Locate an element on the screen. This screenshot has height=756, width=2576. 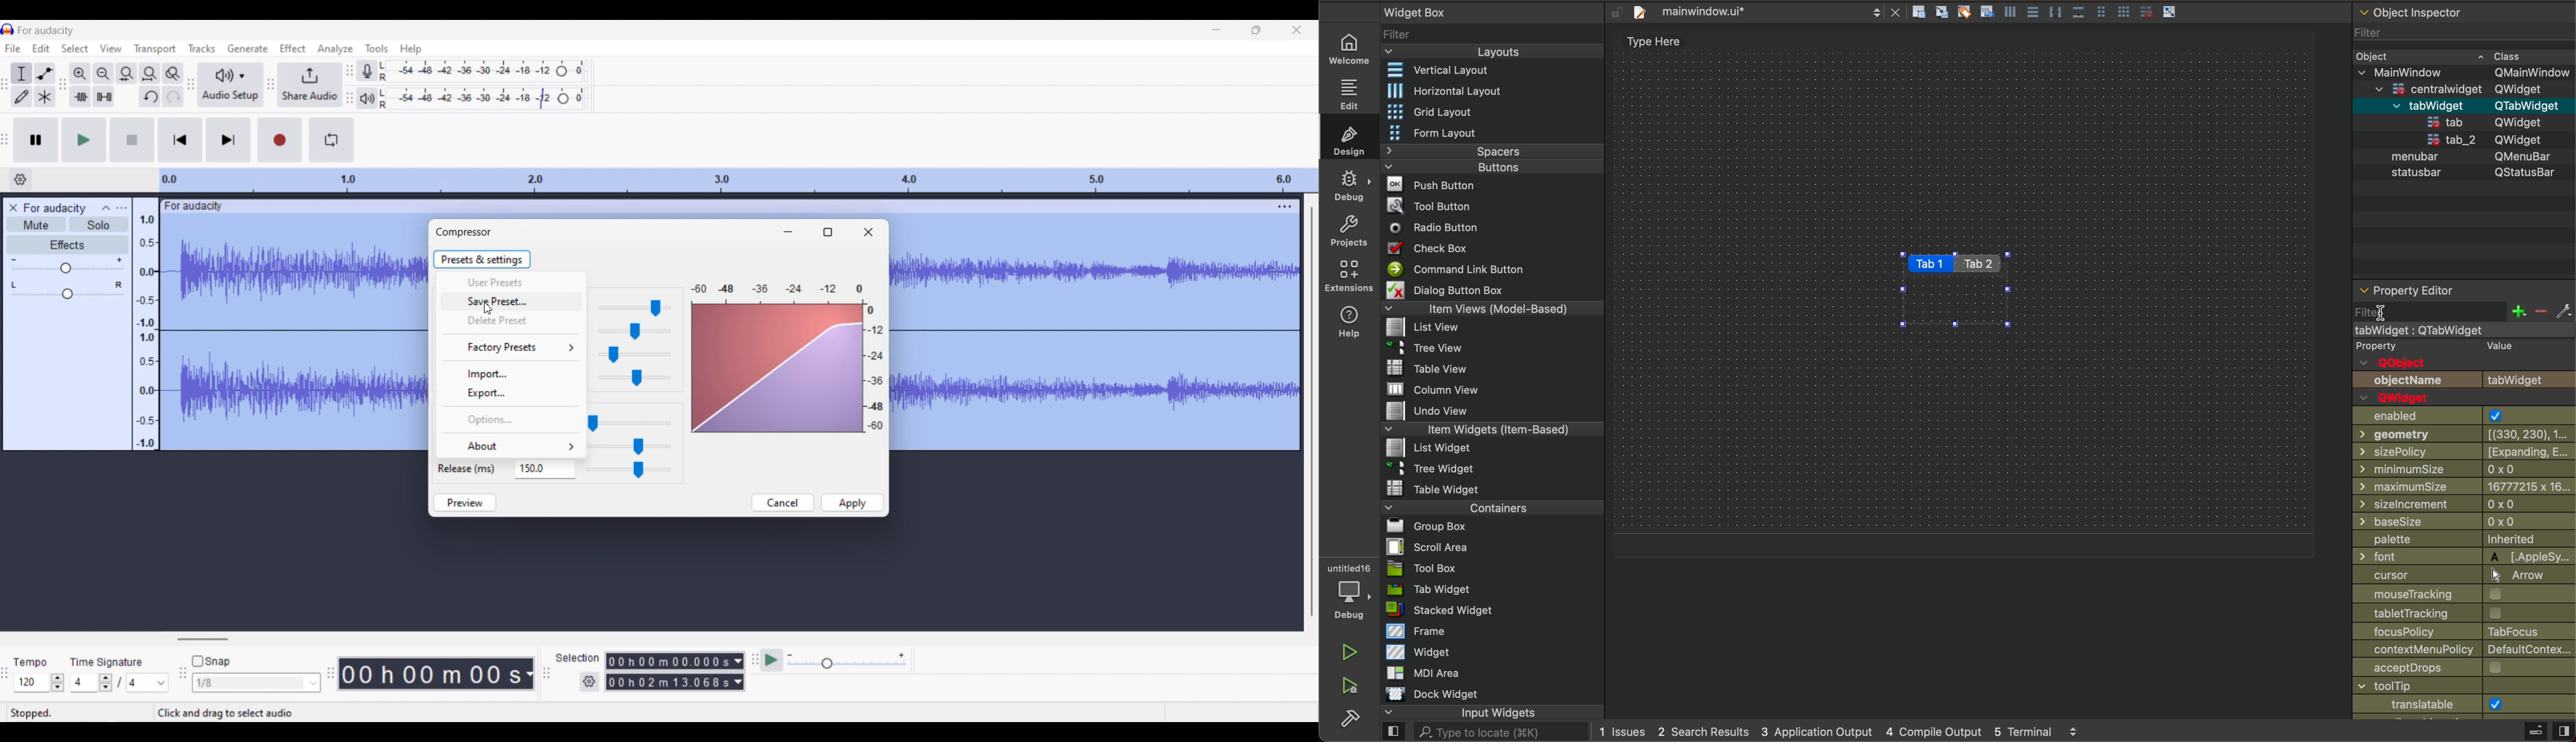
Silence audio selection is located at coordinates (104, 96).